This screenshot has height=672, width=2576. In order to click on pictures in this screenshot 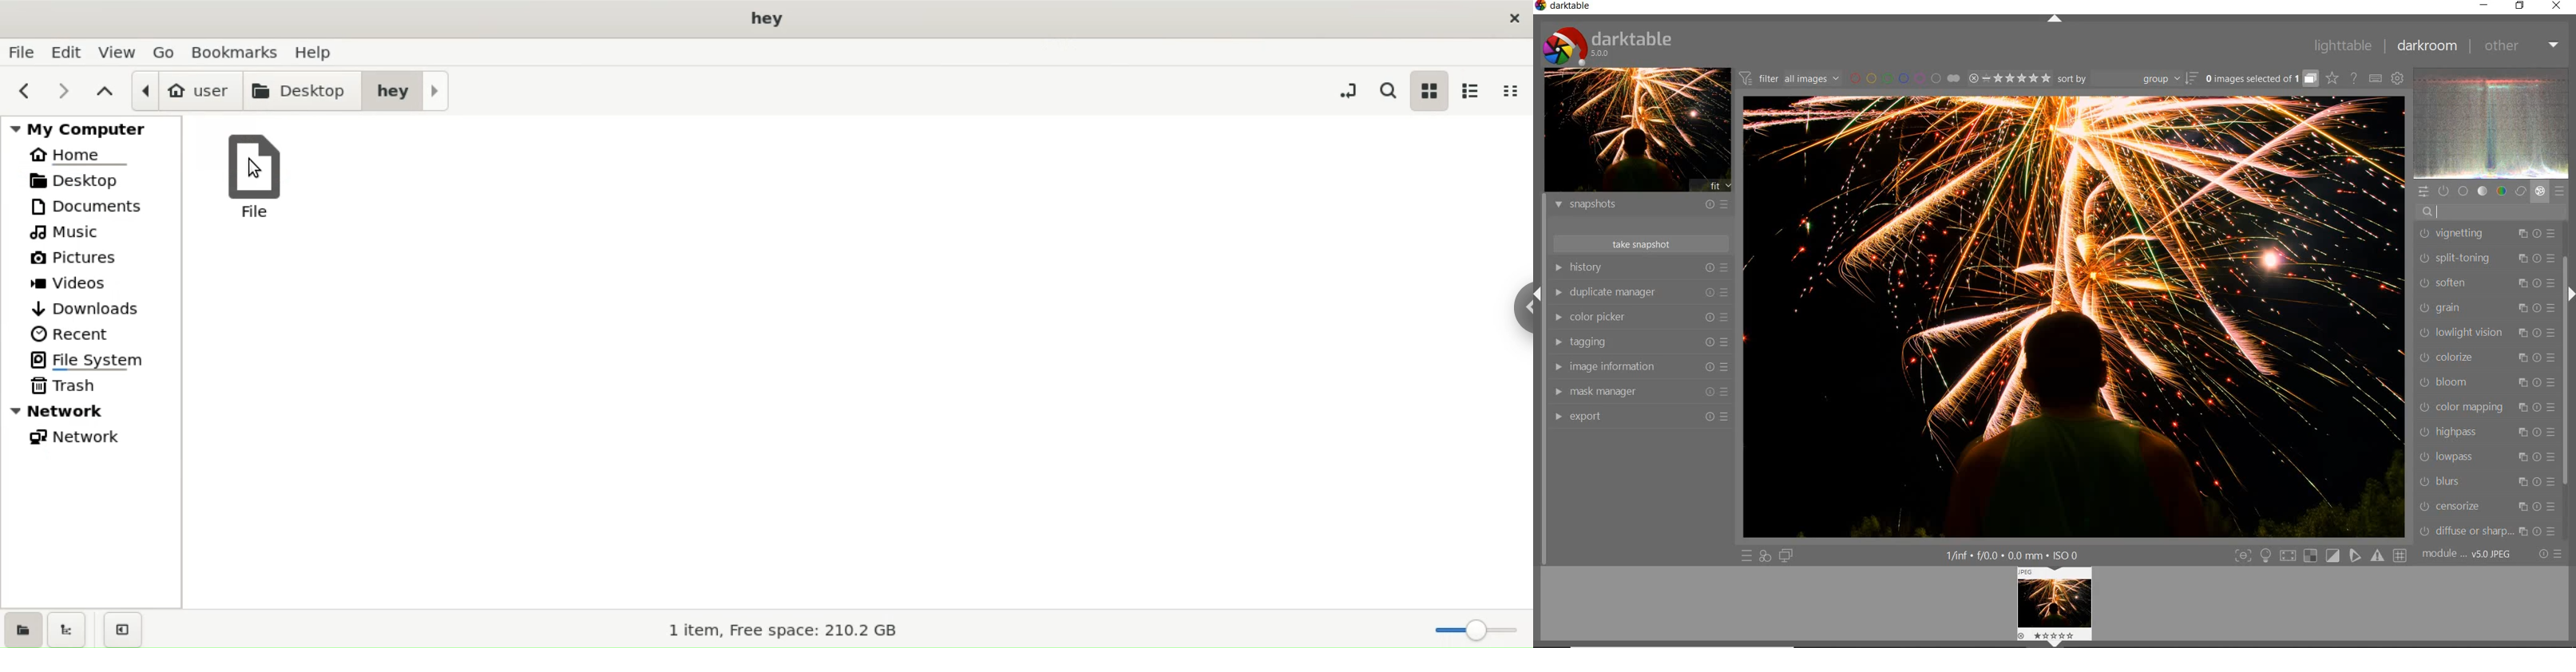, I will do `click(94, 259)`.